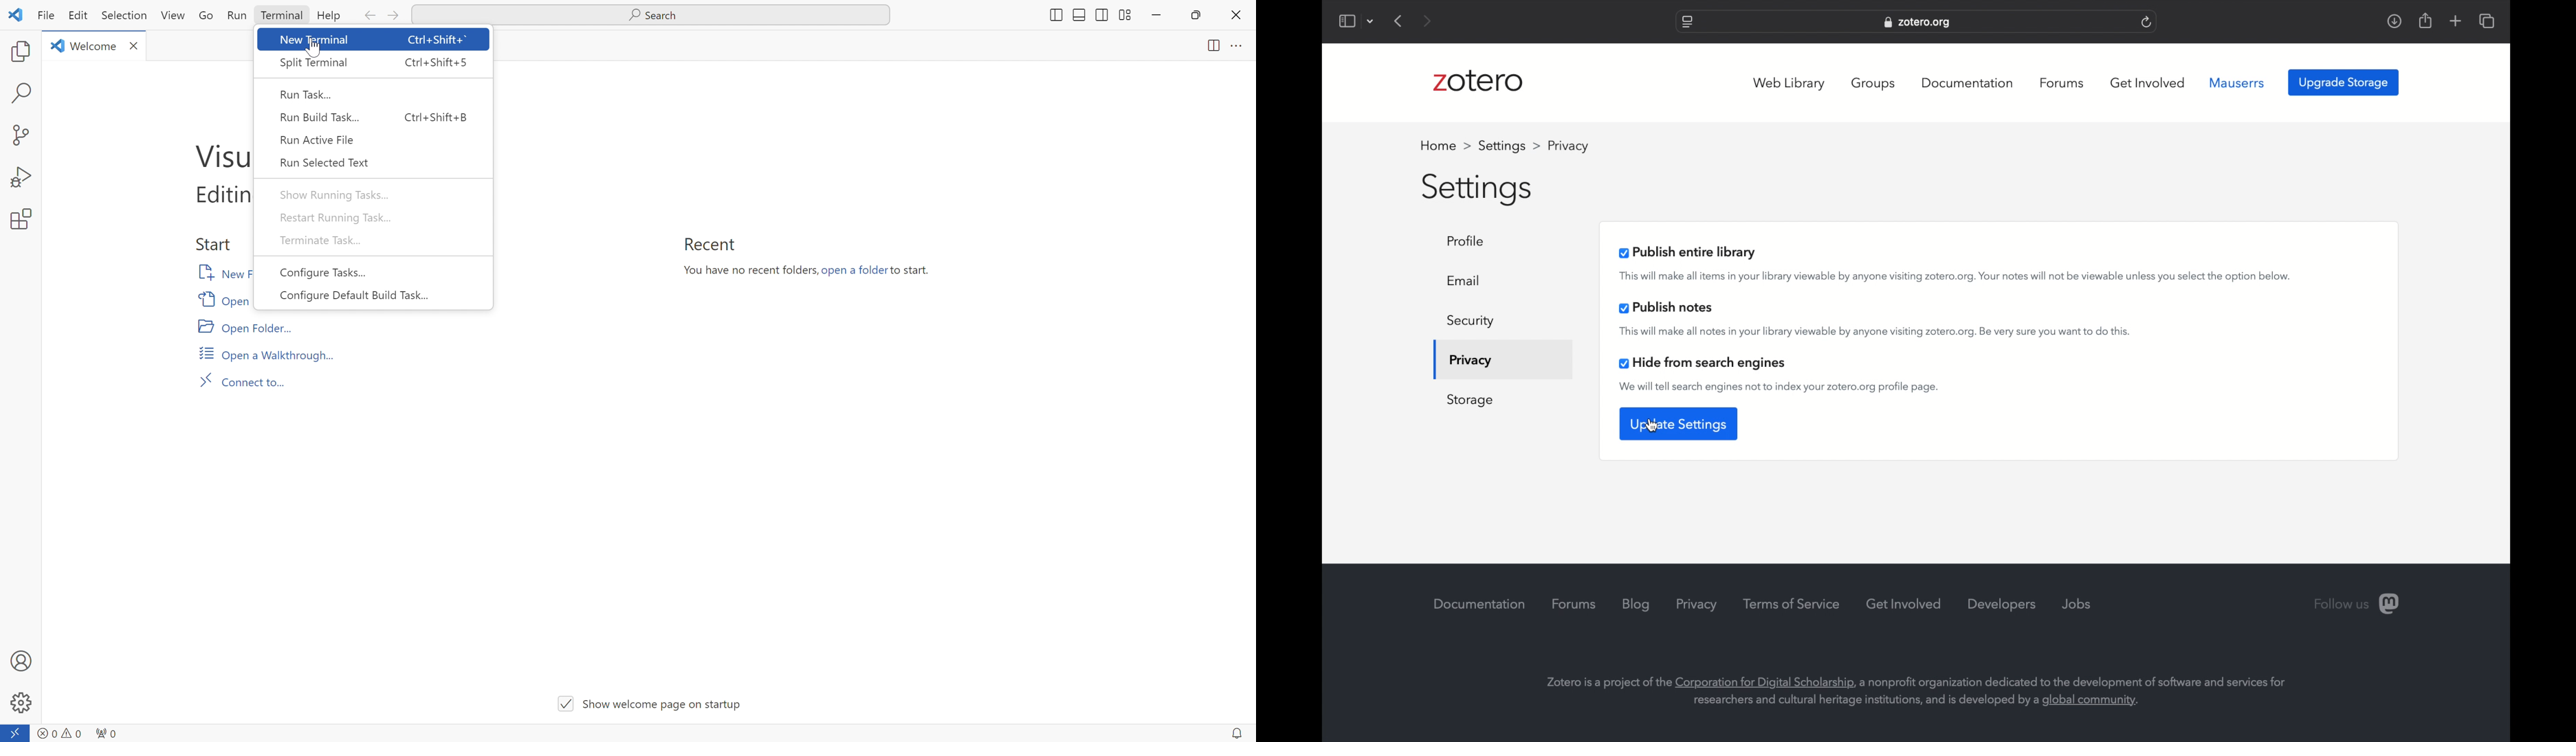 This screenshot has height=756, width=2576. Describe the element at coordinates (174, 15) in the screenshot. I see `View` at that location.